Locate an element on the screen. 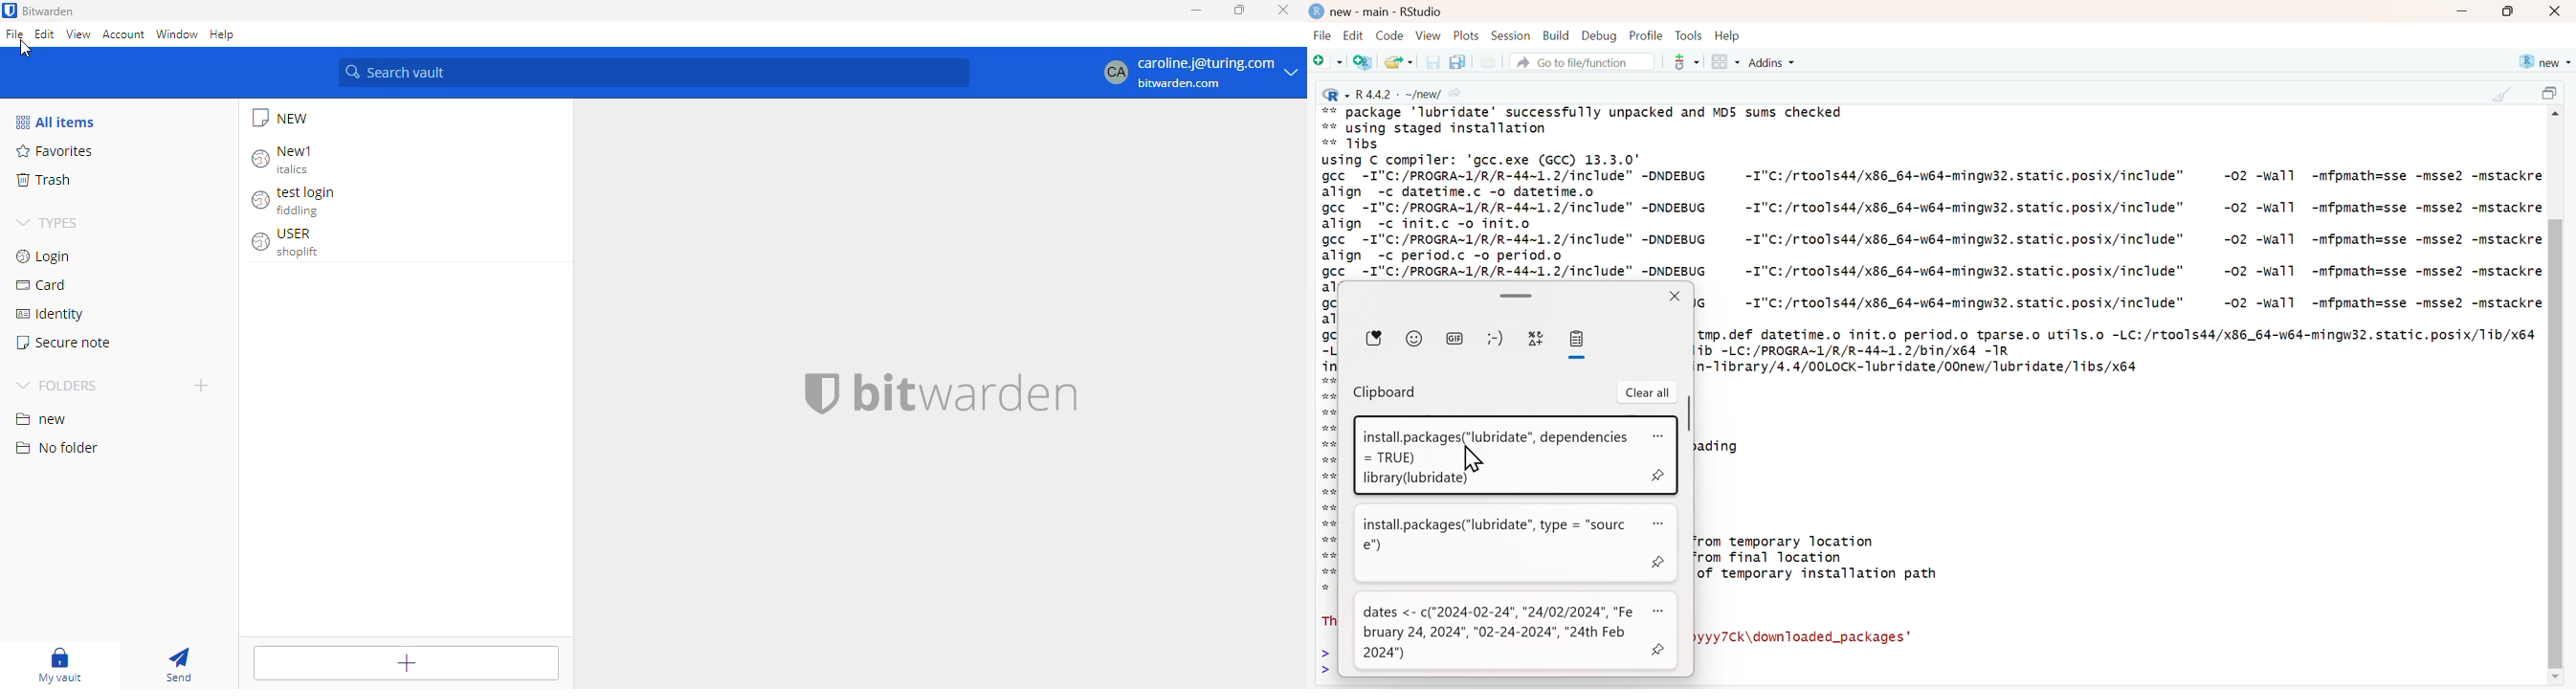 Image resolution: width=2576 pixels, height=700 pixels. Edit is located at coordinates (1353, 35).